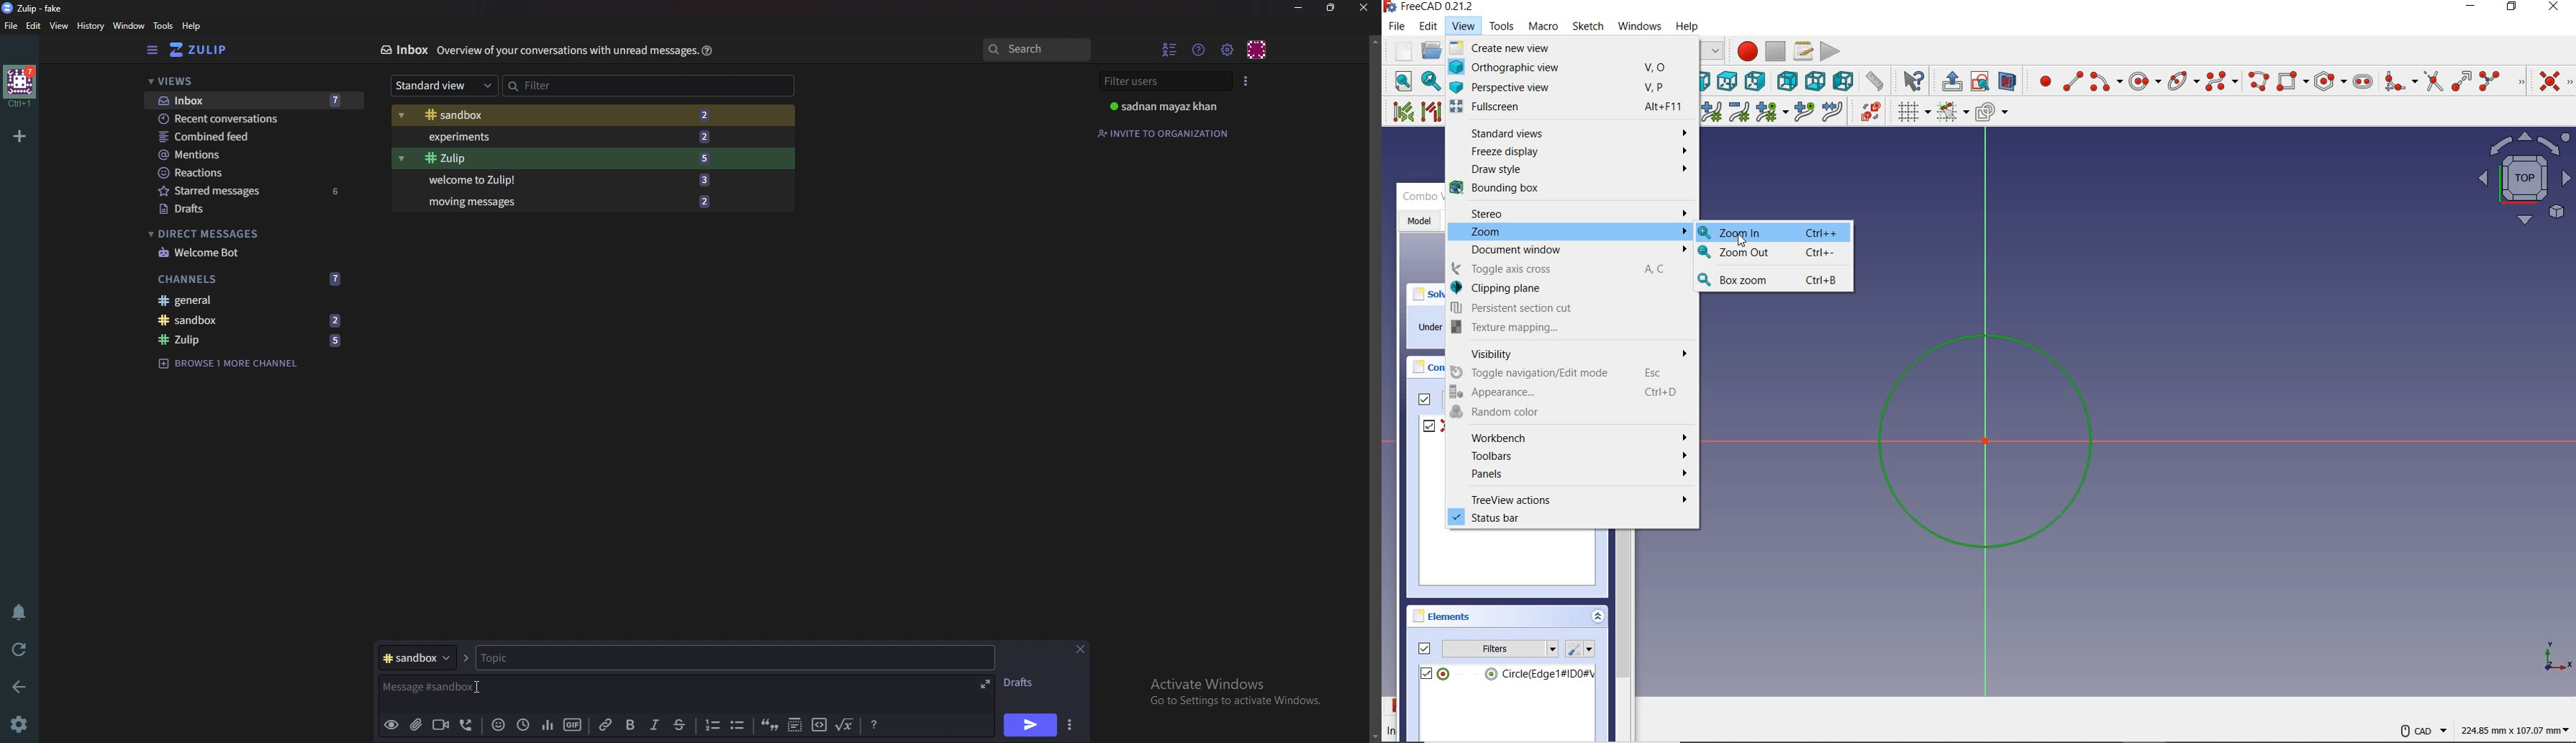 The height and width of the screenshot is (756, 2576). What do you see at coordinates (1979, 80) in the screenshot?
I see `view sketch` at bounding box center [1979, 80].